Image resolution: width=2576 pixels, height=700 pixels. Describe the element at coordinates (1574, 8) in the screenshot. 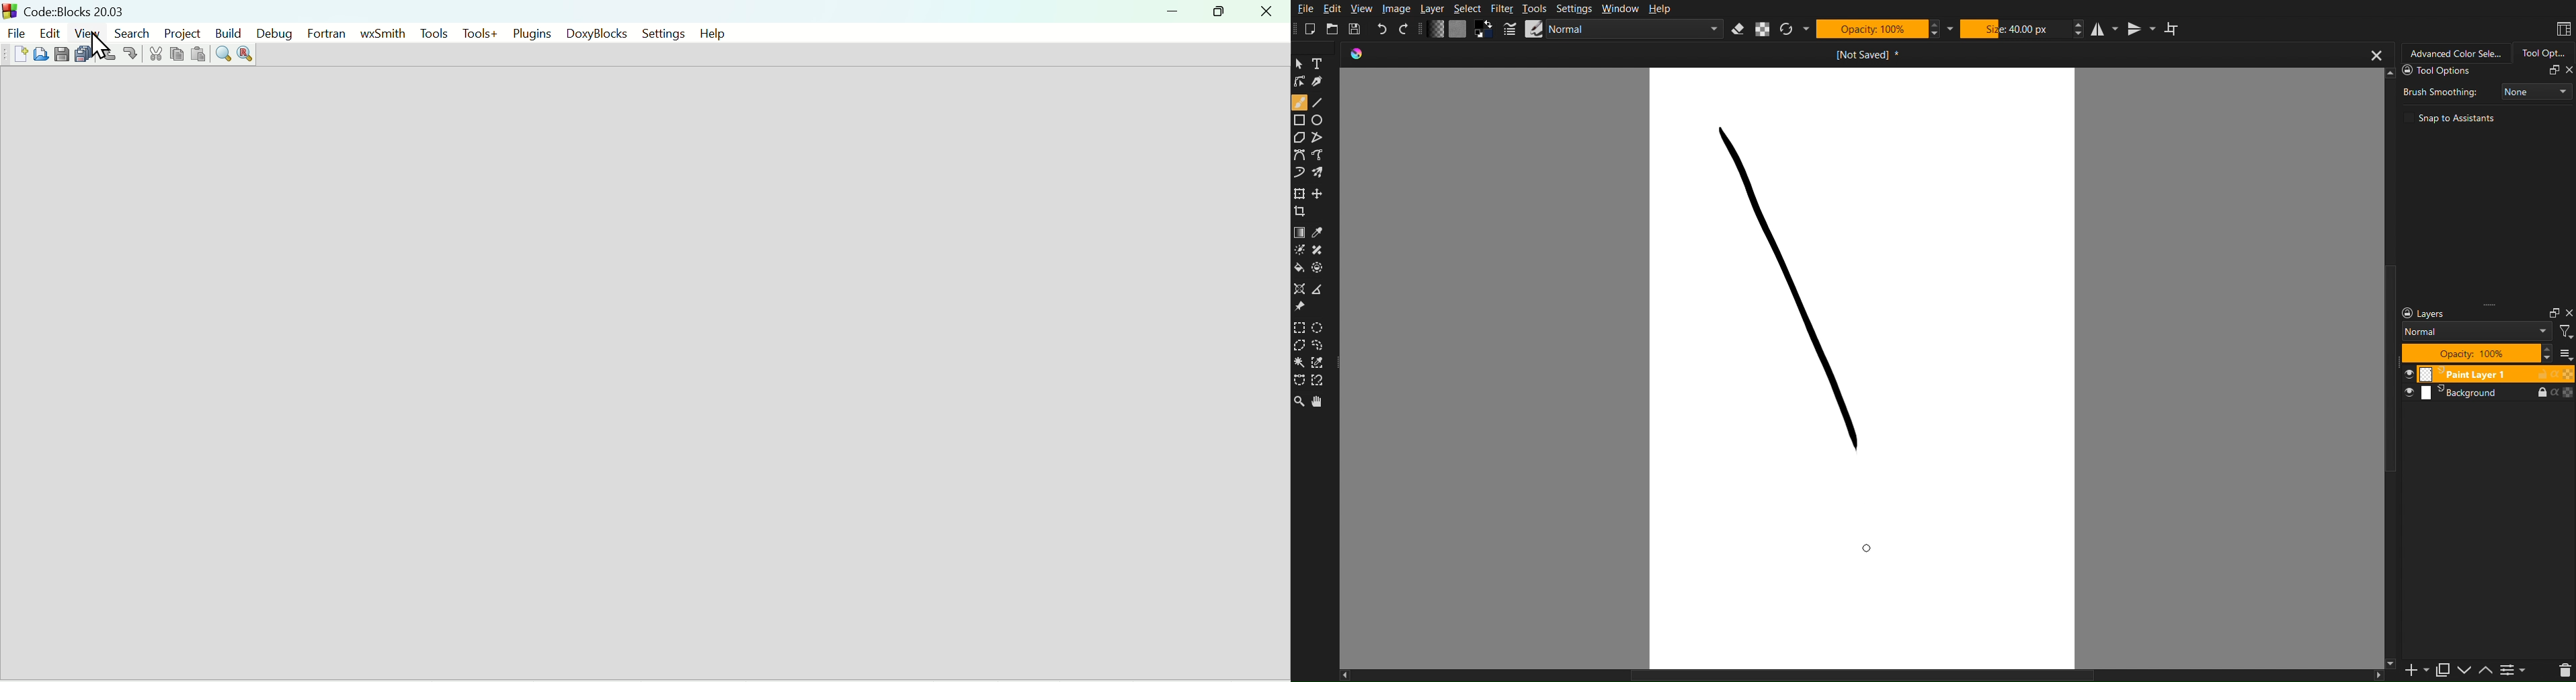

I see `Settings` at that location.